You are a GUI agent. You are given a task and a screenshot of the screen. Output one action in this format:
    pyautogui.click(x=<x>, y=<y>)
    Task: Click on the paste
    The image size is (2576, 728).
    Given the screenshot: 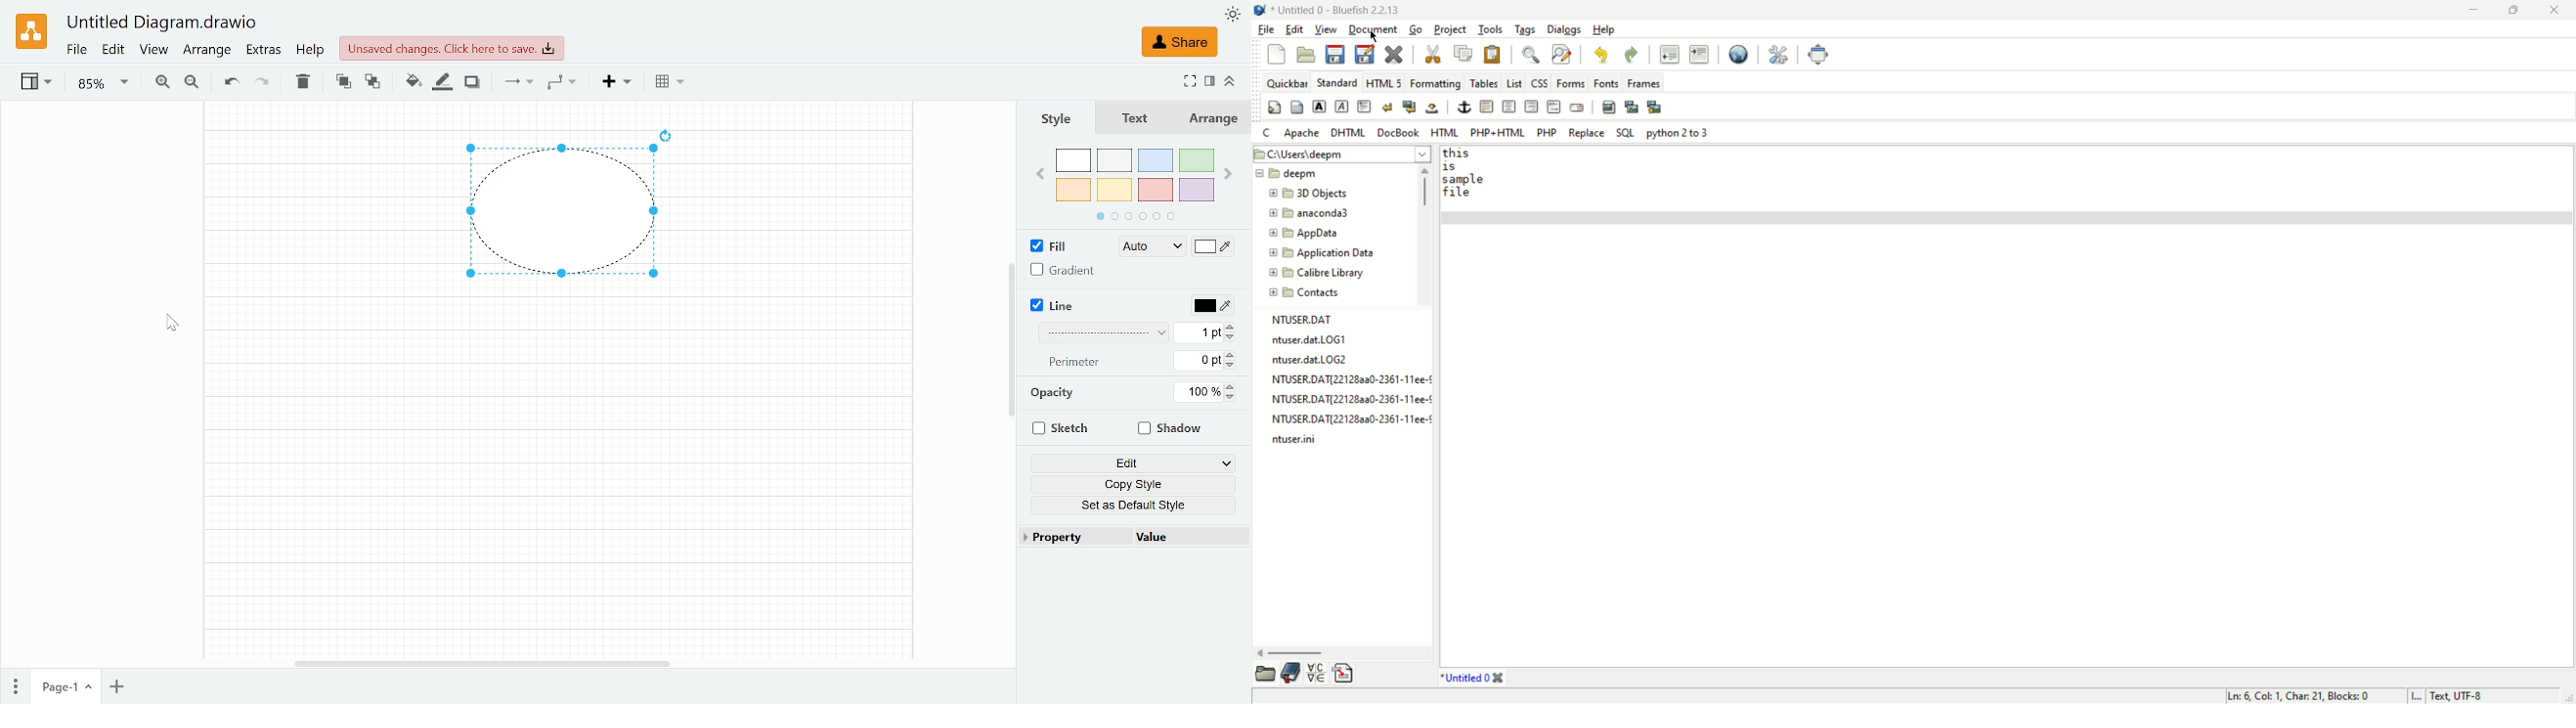 What is the action you would take?
    pyautogui.click(x=1490, y=52)
    